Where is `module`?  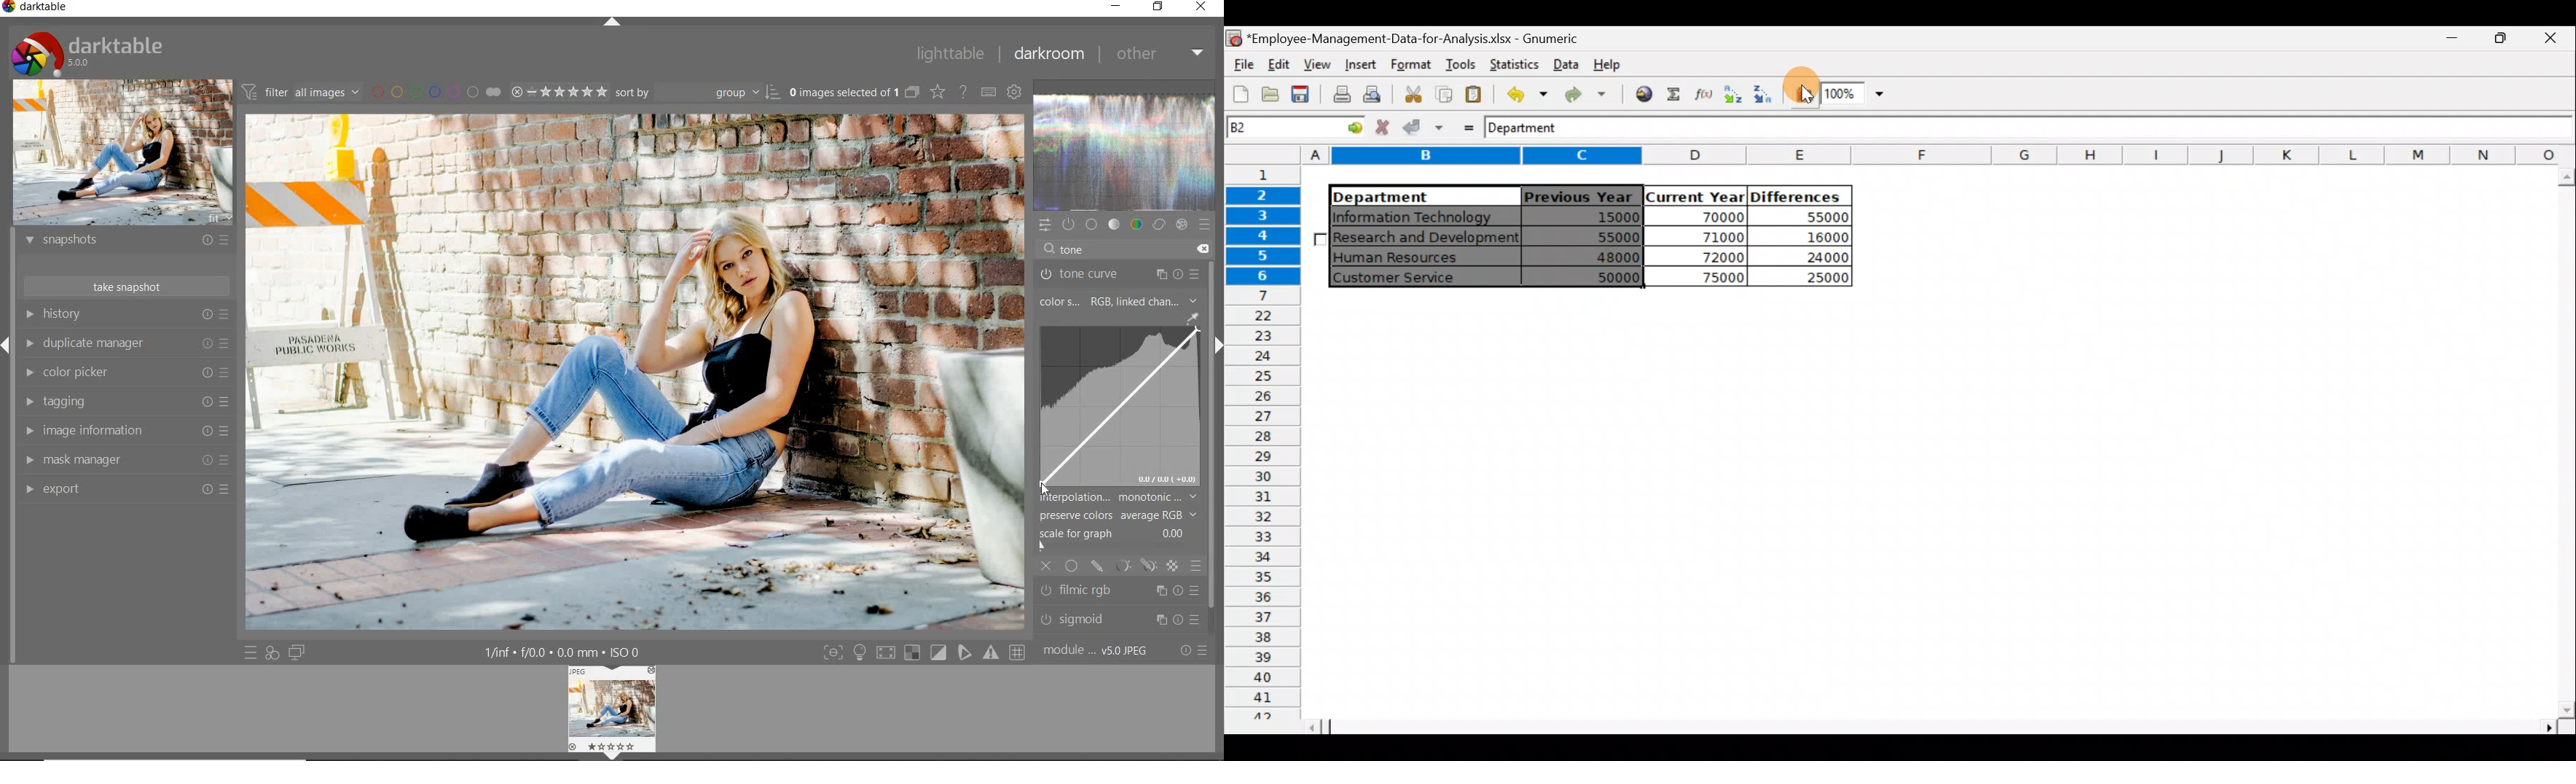
module is located at coordinates (1095, 651).